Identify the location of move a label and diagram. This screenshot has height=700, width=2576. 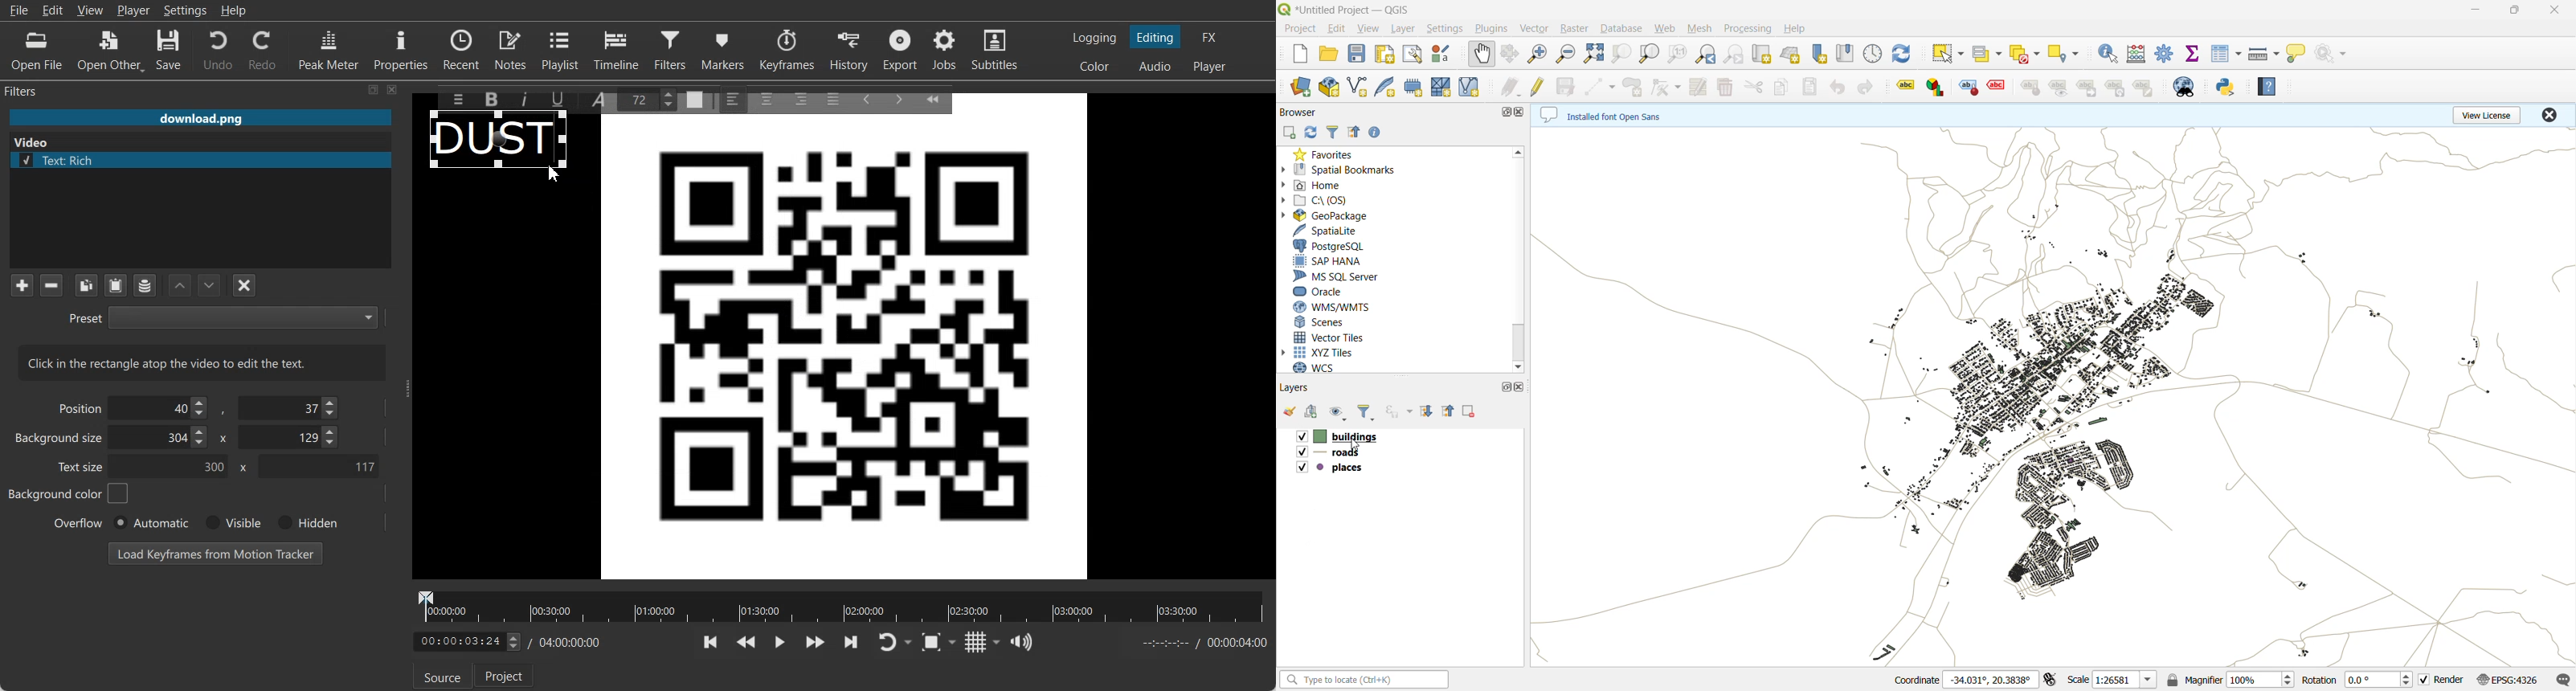
(2090, 87).